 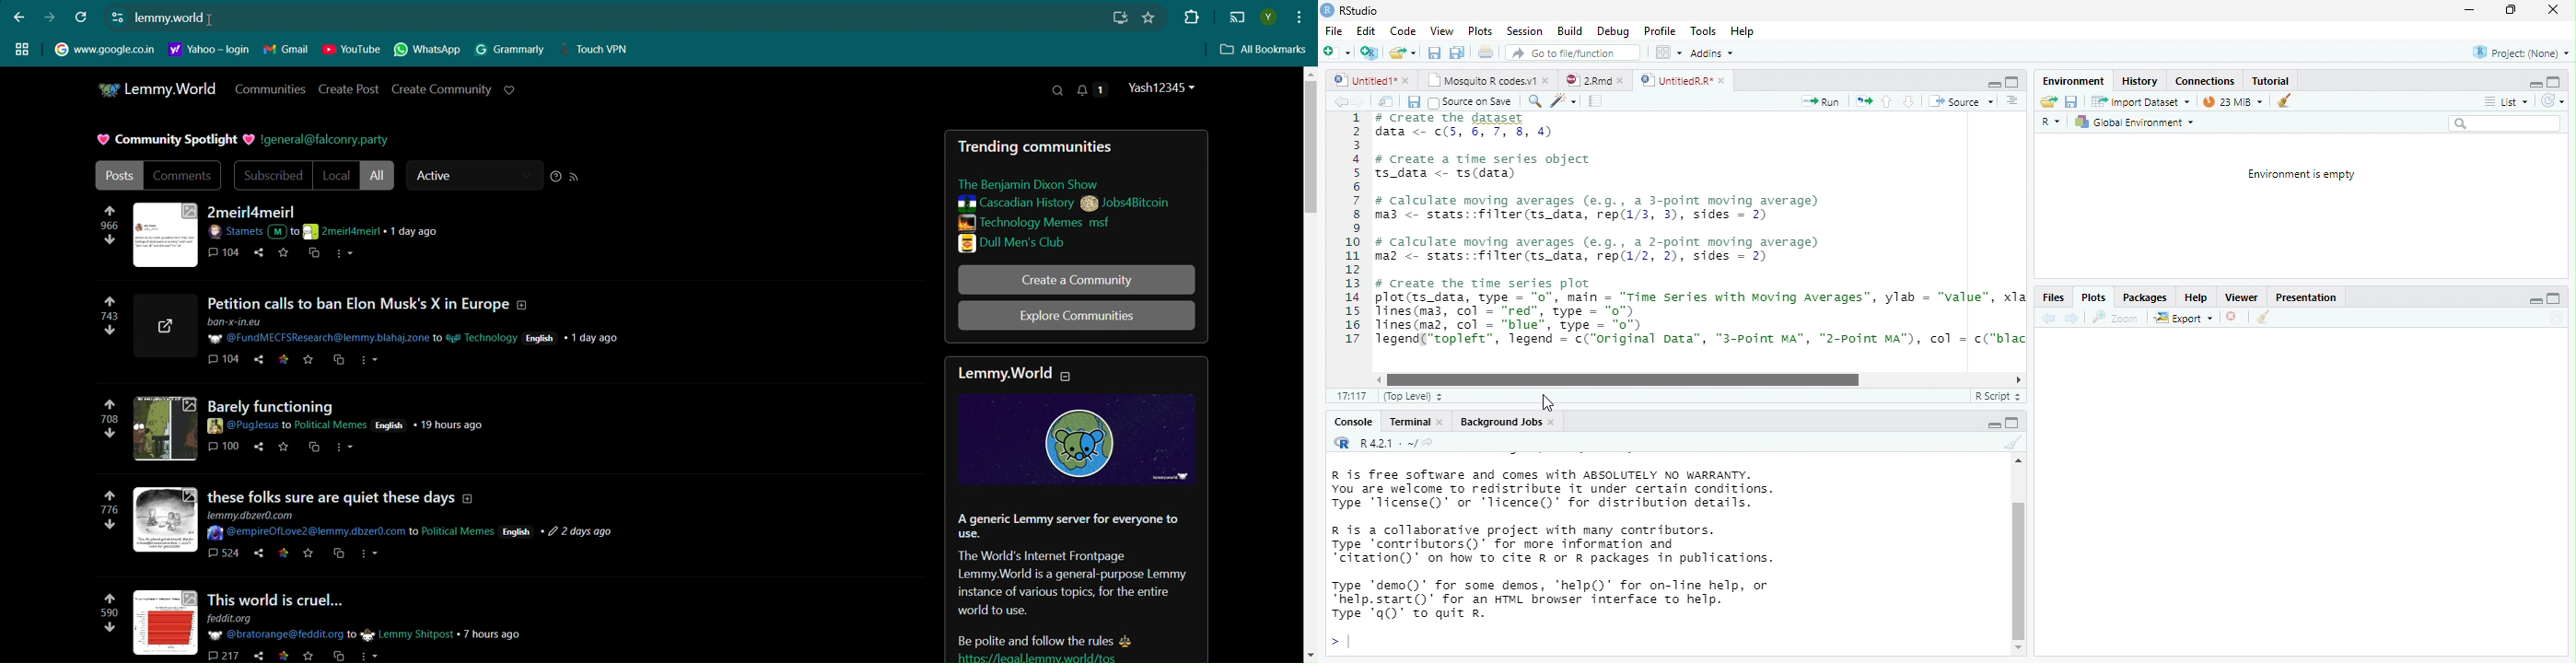 What do you see at coordinates (2304, 299) in the screenshot?
I see `Presentation` at bounding box center [2304, 299].